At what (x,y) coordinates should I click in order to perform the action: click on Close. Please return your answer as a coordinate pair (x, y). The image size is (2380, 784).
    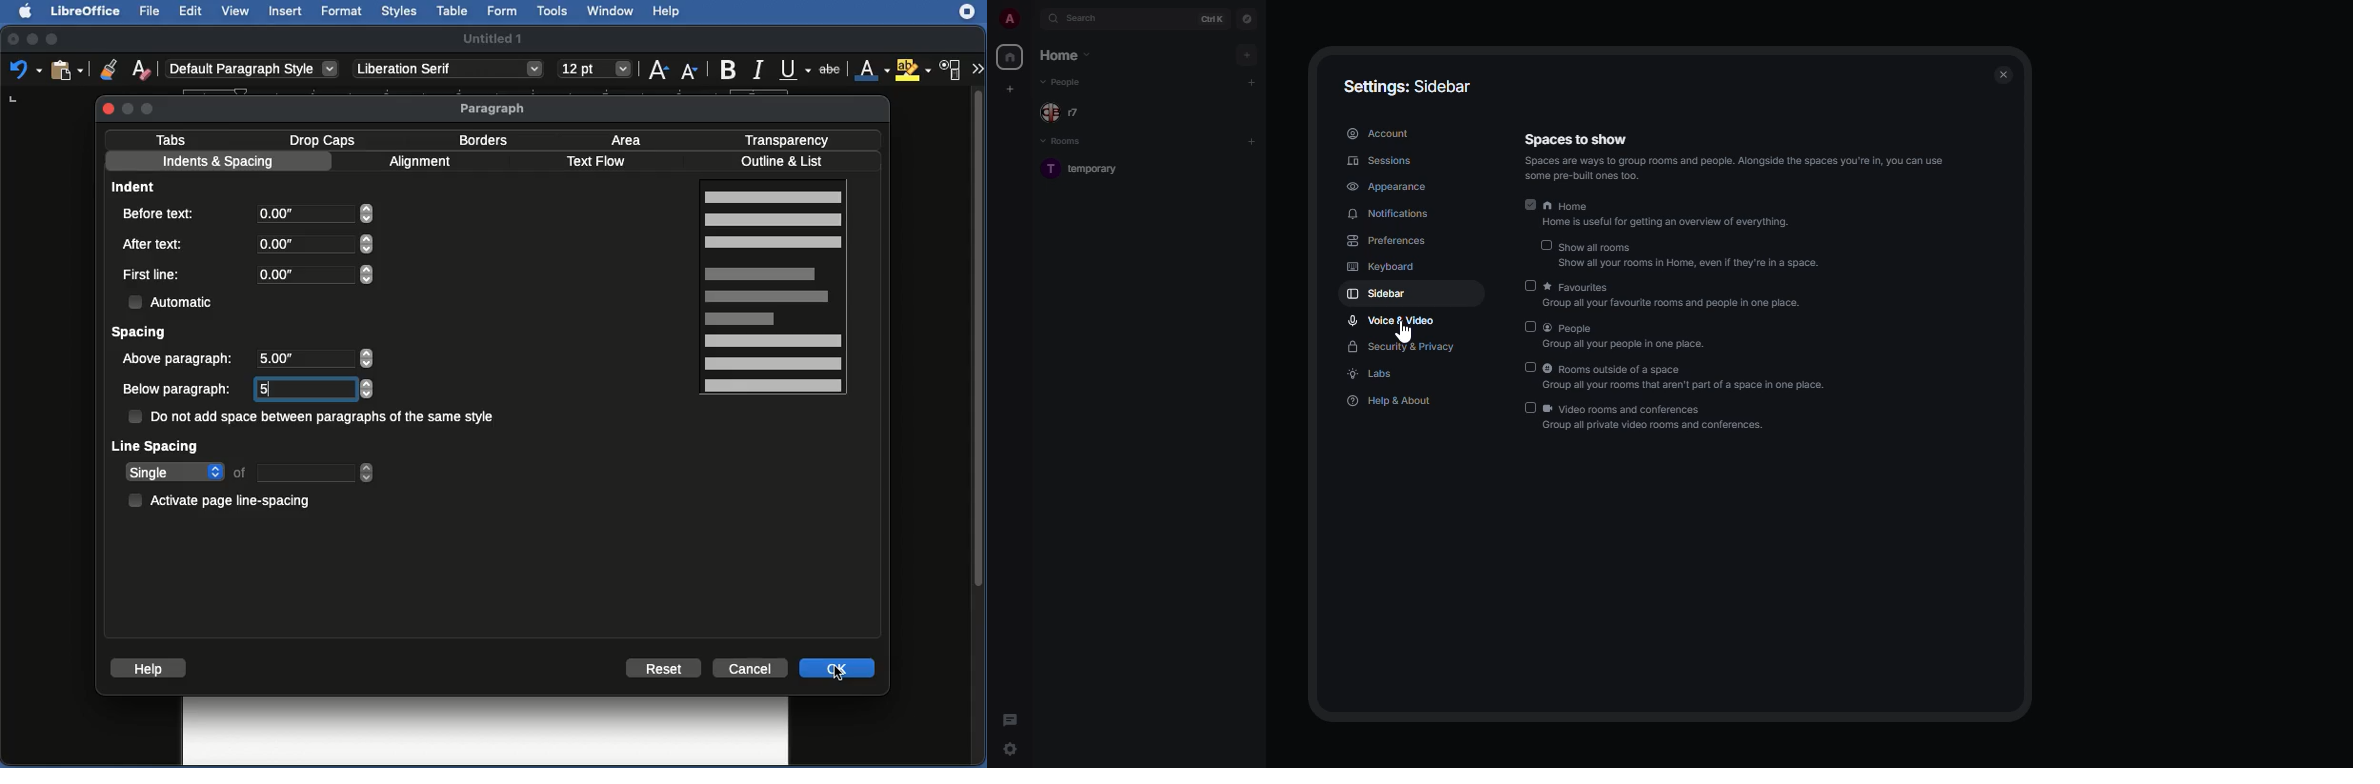
    Looking at the image, I should click on (109, 108).